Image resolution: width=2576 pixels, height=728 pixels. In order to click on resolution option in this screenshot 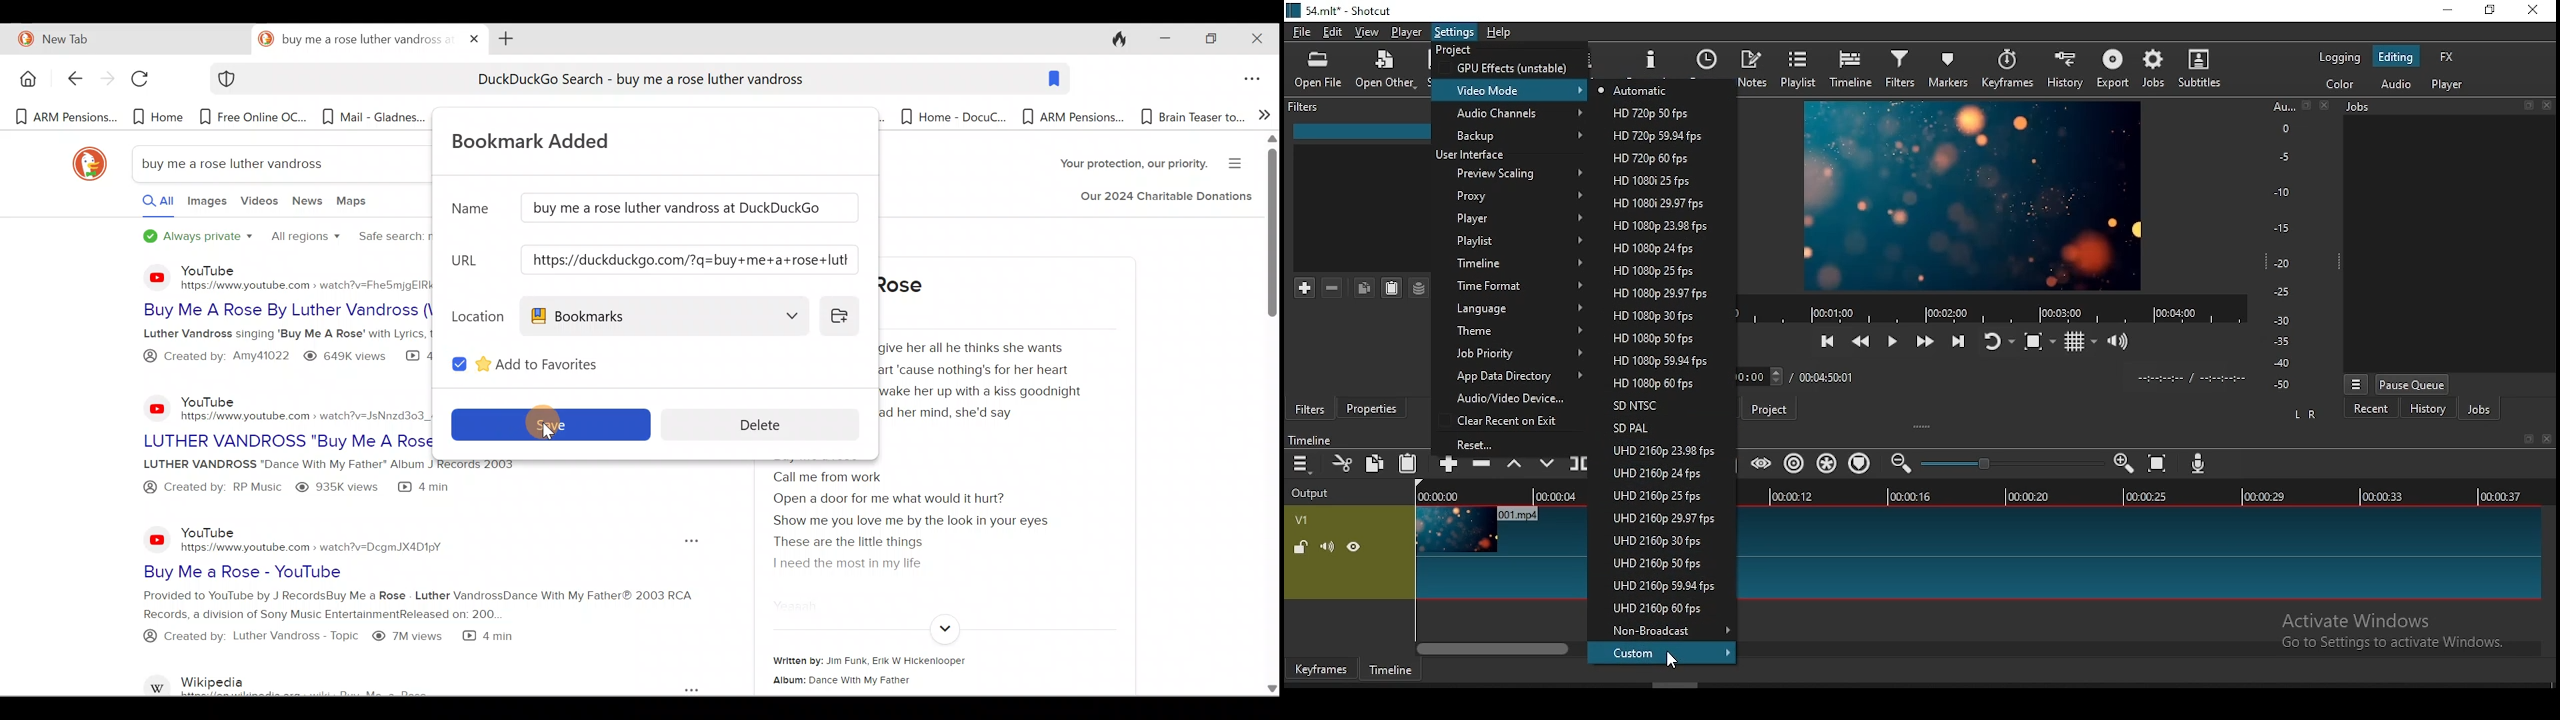, I will do `click(1659, 429)`.